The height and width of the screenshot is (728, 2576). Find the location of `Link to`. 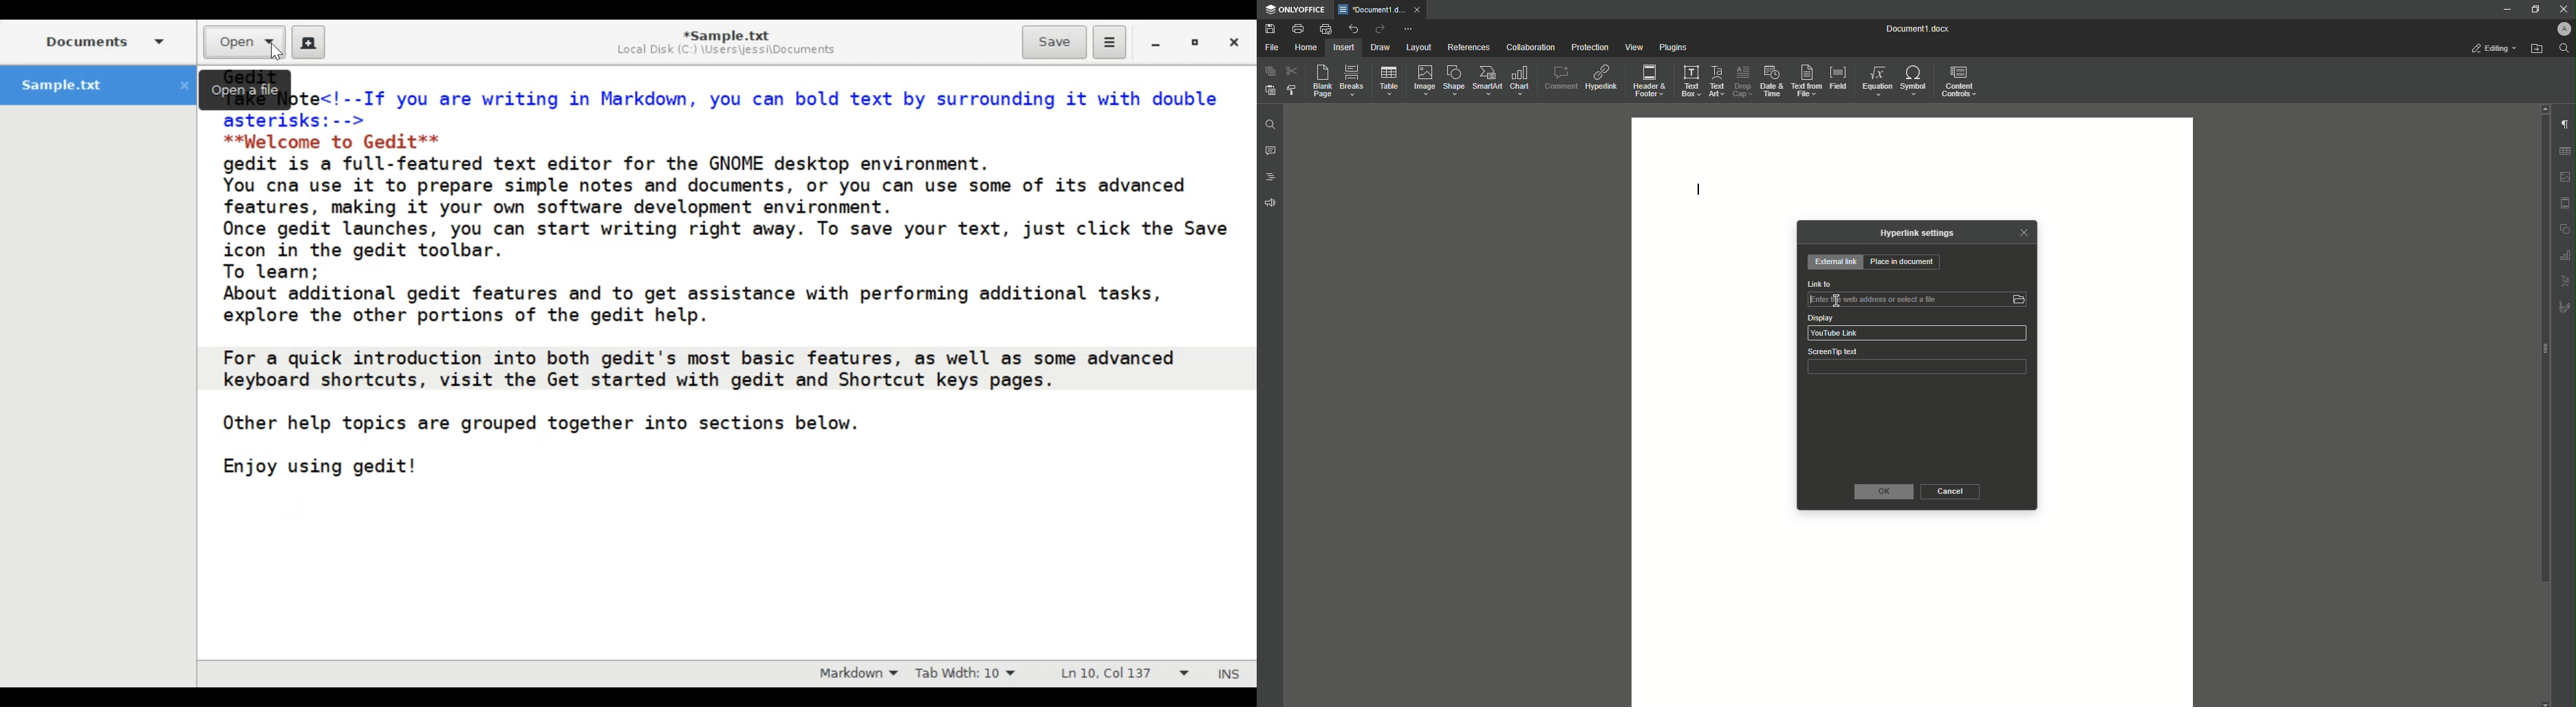

Link to is located at coordinates (1920, 299).